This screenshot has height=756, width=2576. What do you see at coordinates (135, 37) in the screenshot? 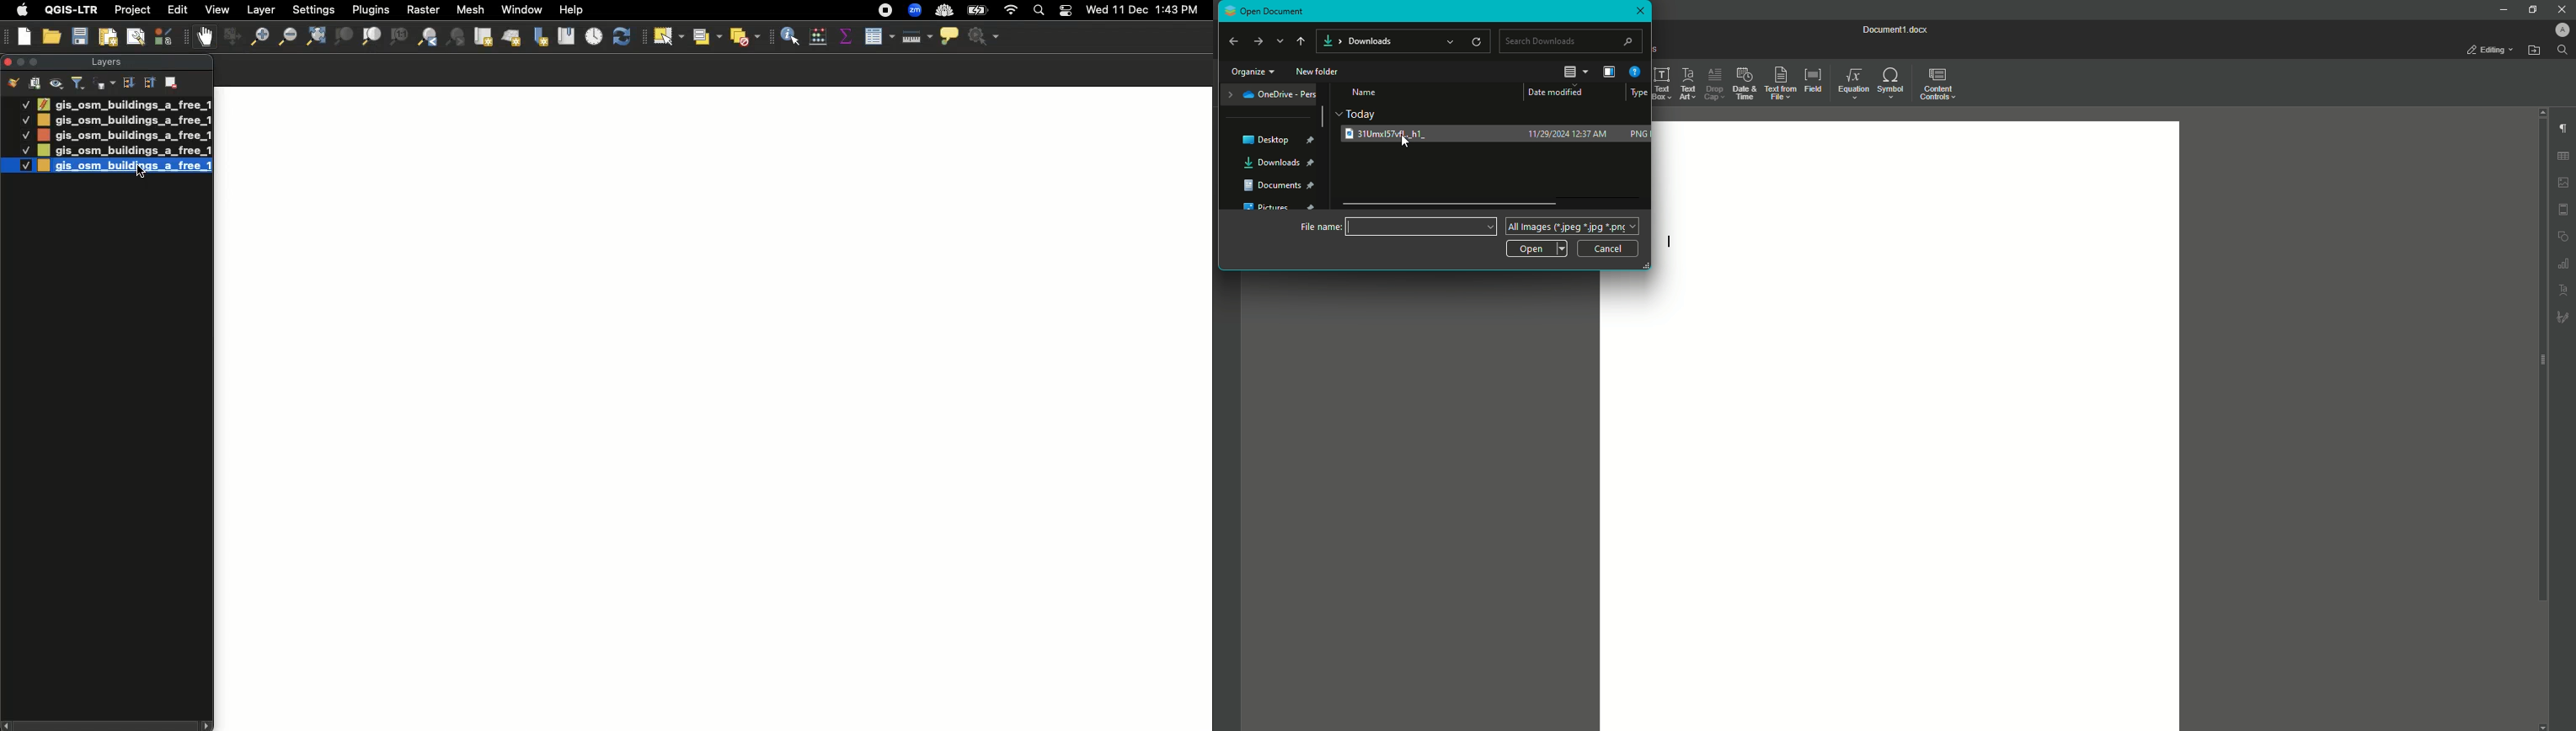
I see `Show layout manager` at bounding box center [135, 37].